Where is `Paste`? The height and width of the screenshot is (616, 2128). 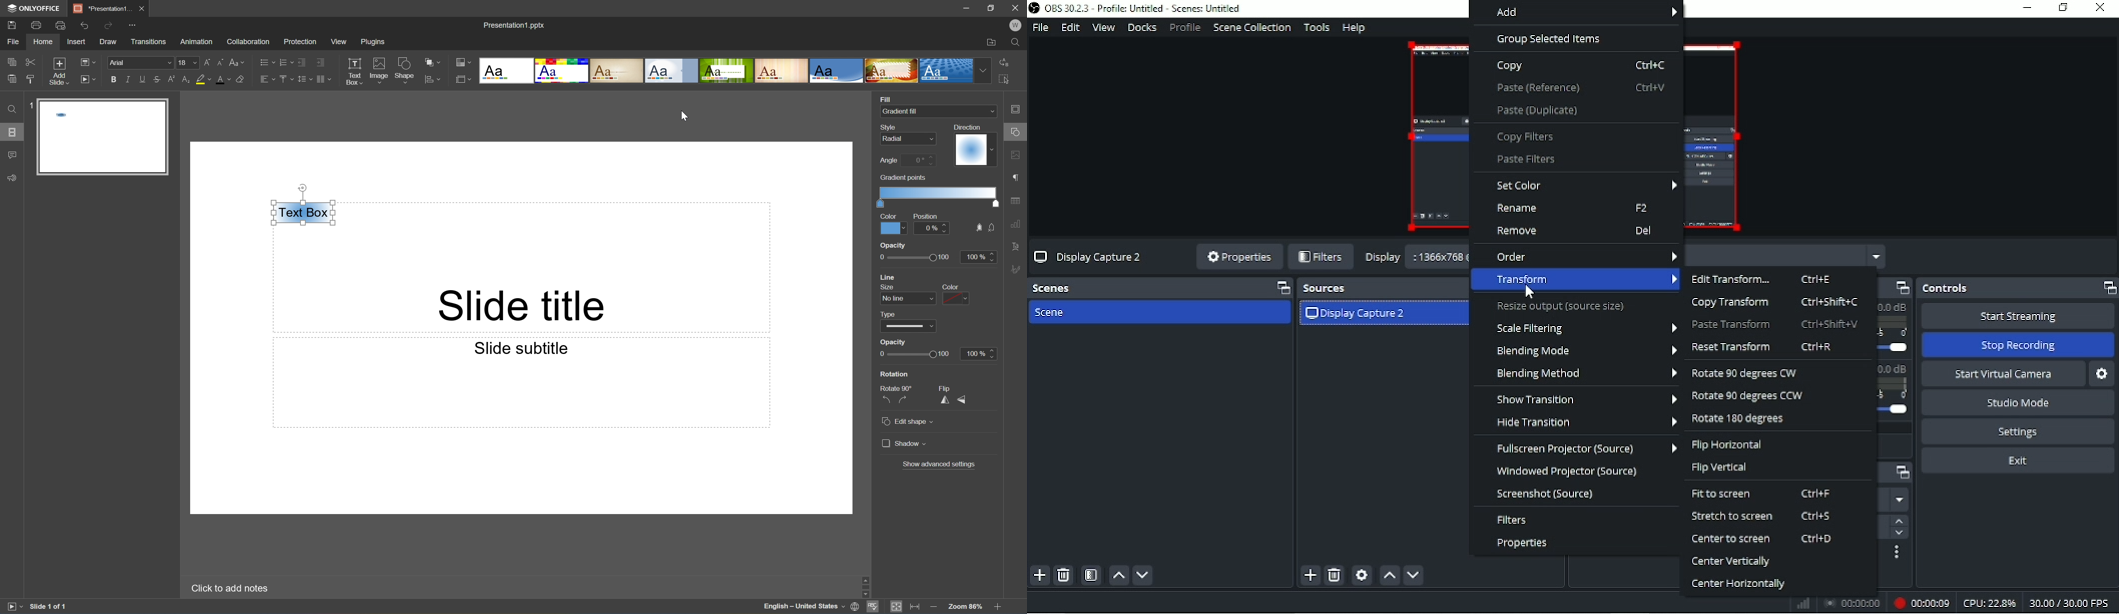
Paste is located at coordinates (10, 79).